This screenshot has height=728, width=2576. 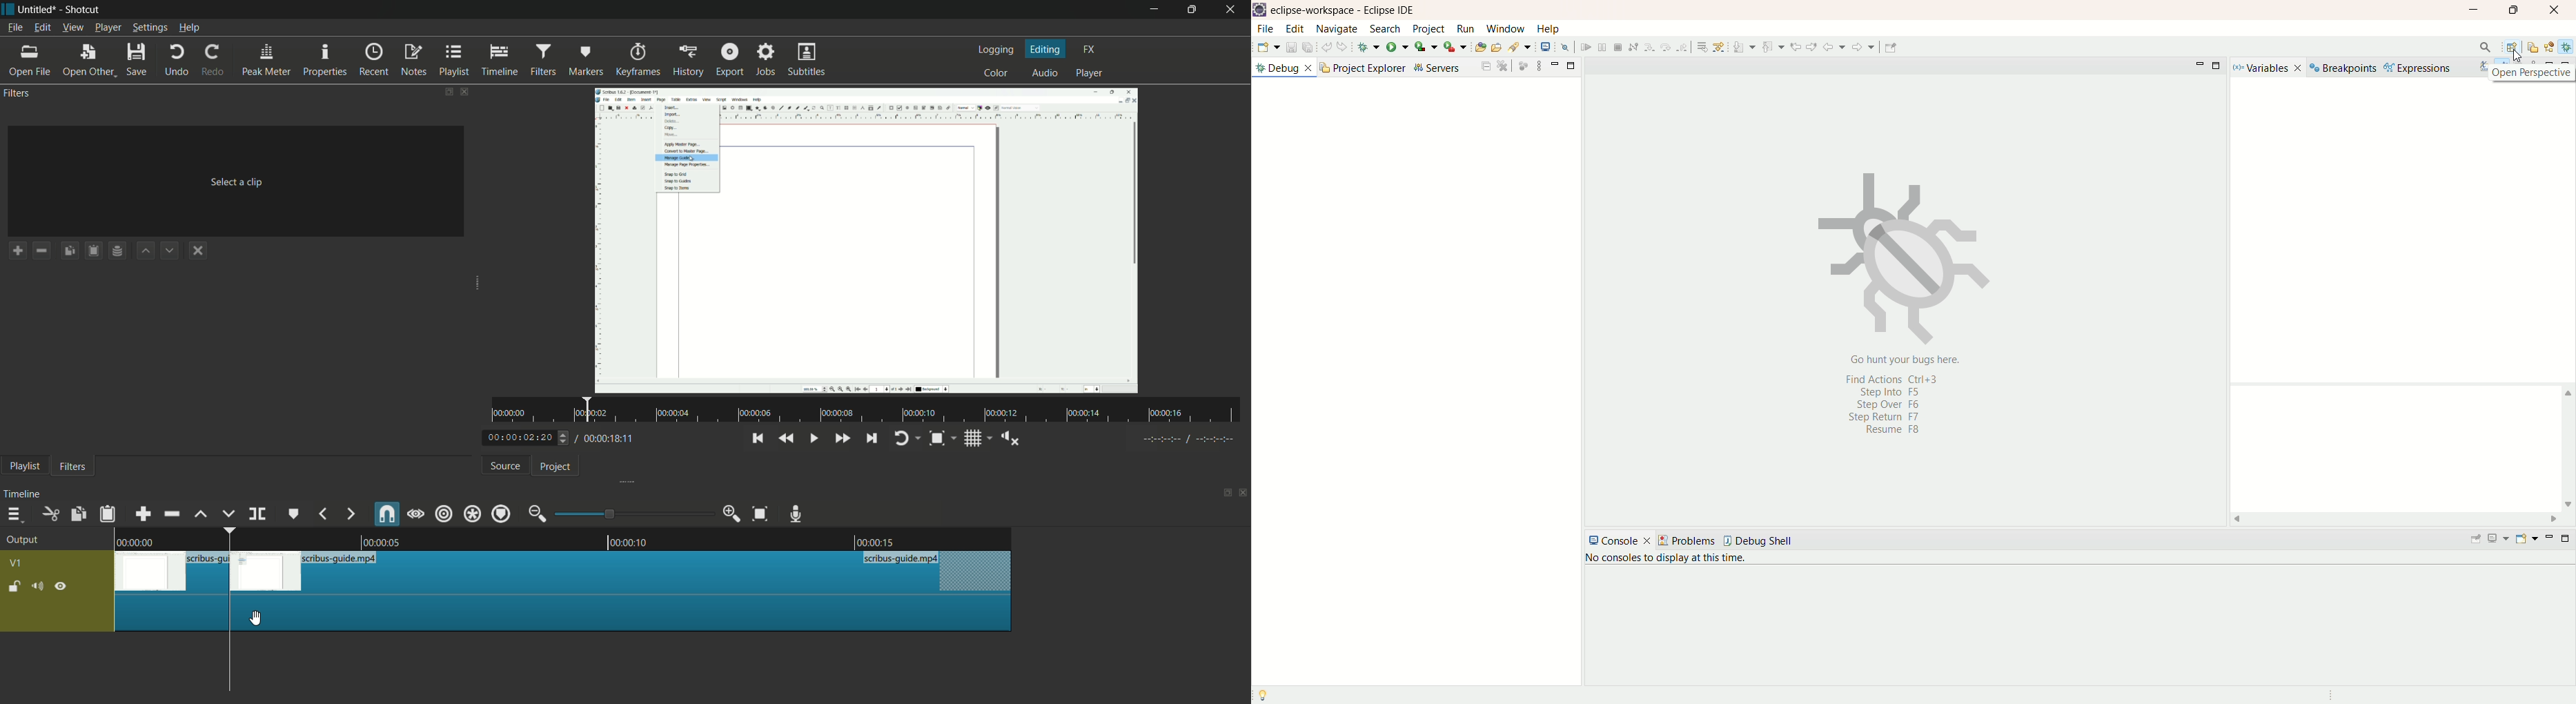 What do you see at coordinates (16, 563) in the screenshot?
I see `v1` at bounding box center [16, 563].